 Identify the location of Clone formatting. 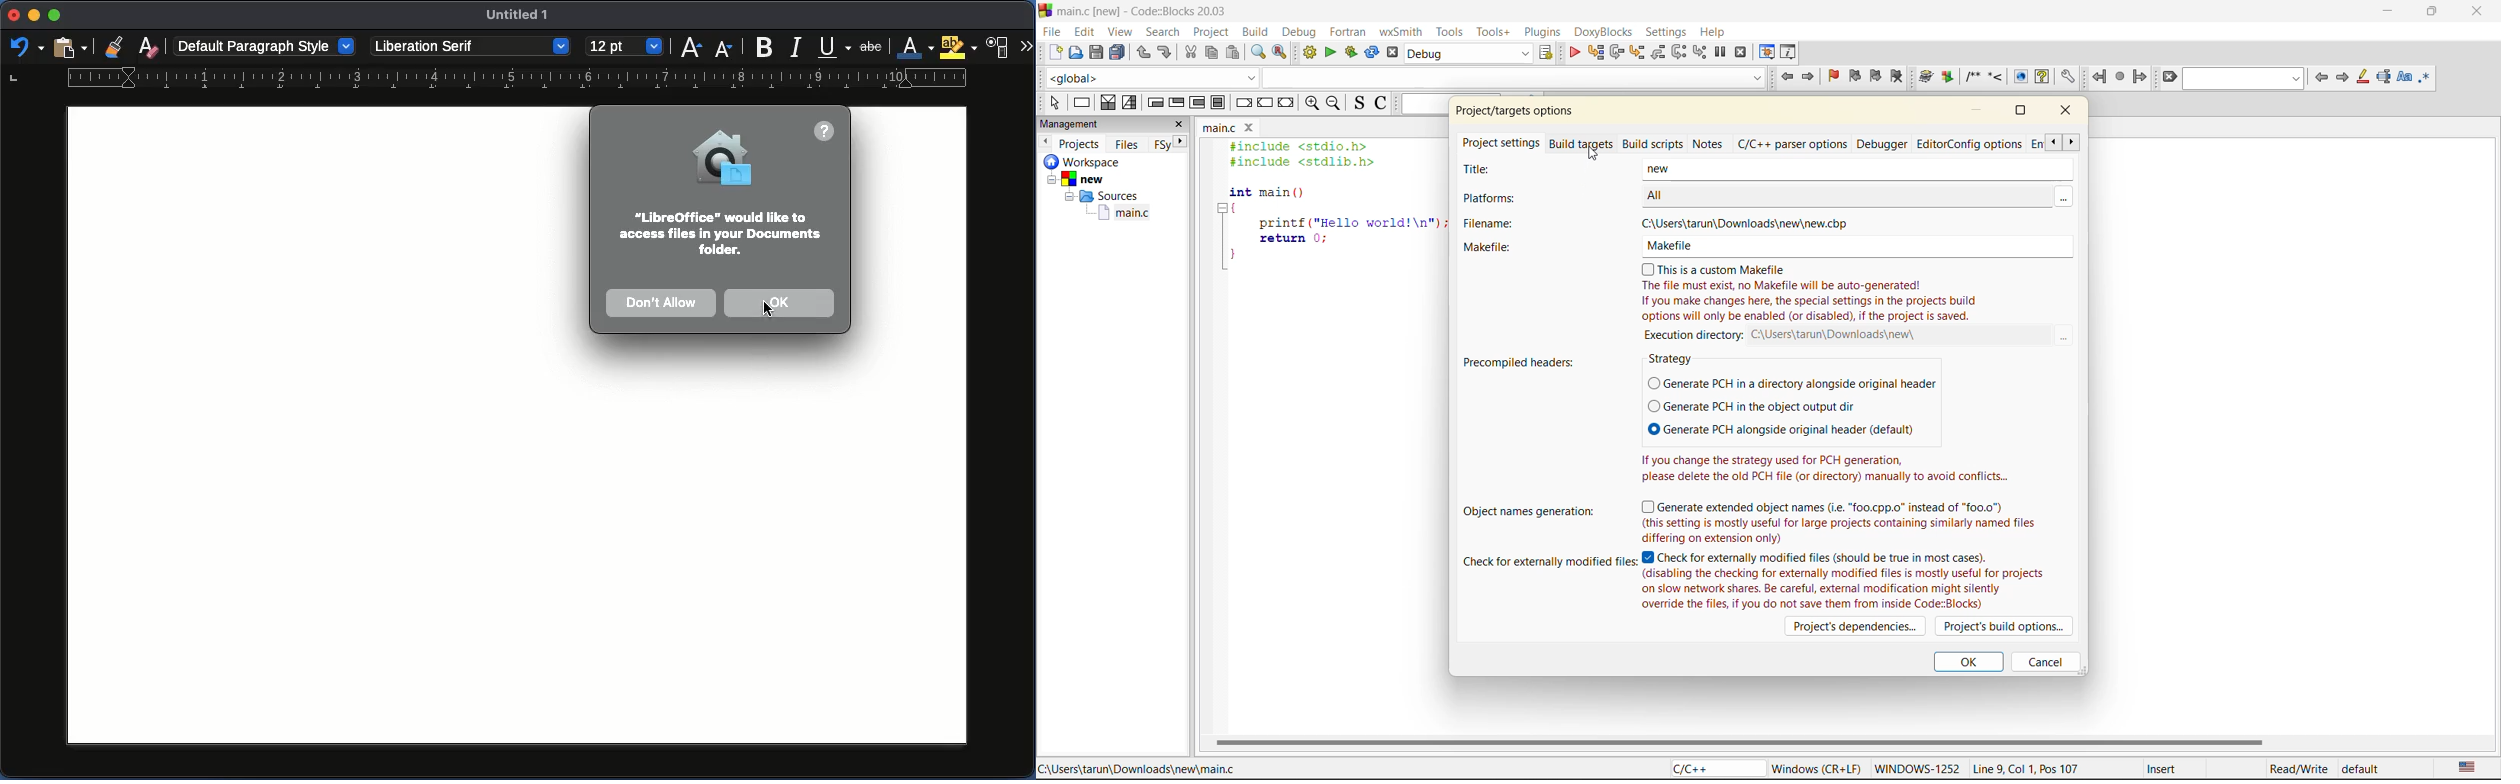
(117, 47).